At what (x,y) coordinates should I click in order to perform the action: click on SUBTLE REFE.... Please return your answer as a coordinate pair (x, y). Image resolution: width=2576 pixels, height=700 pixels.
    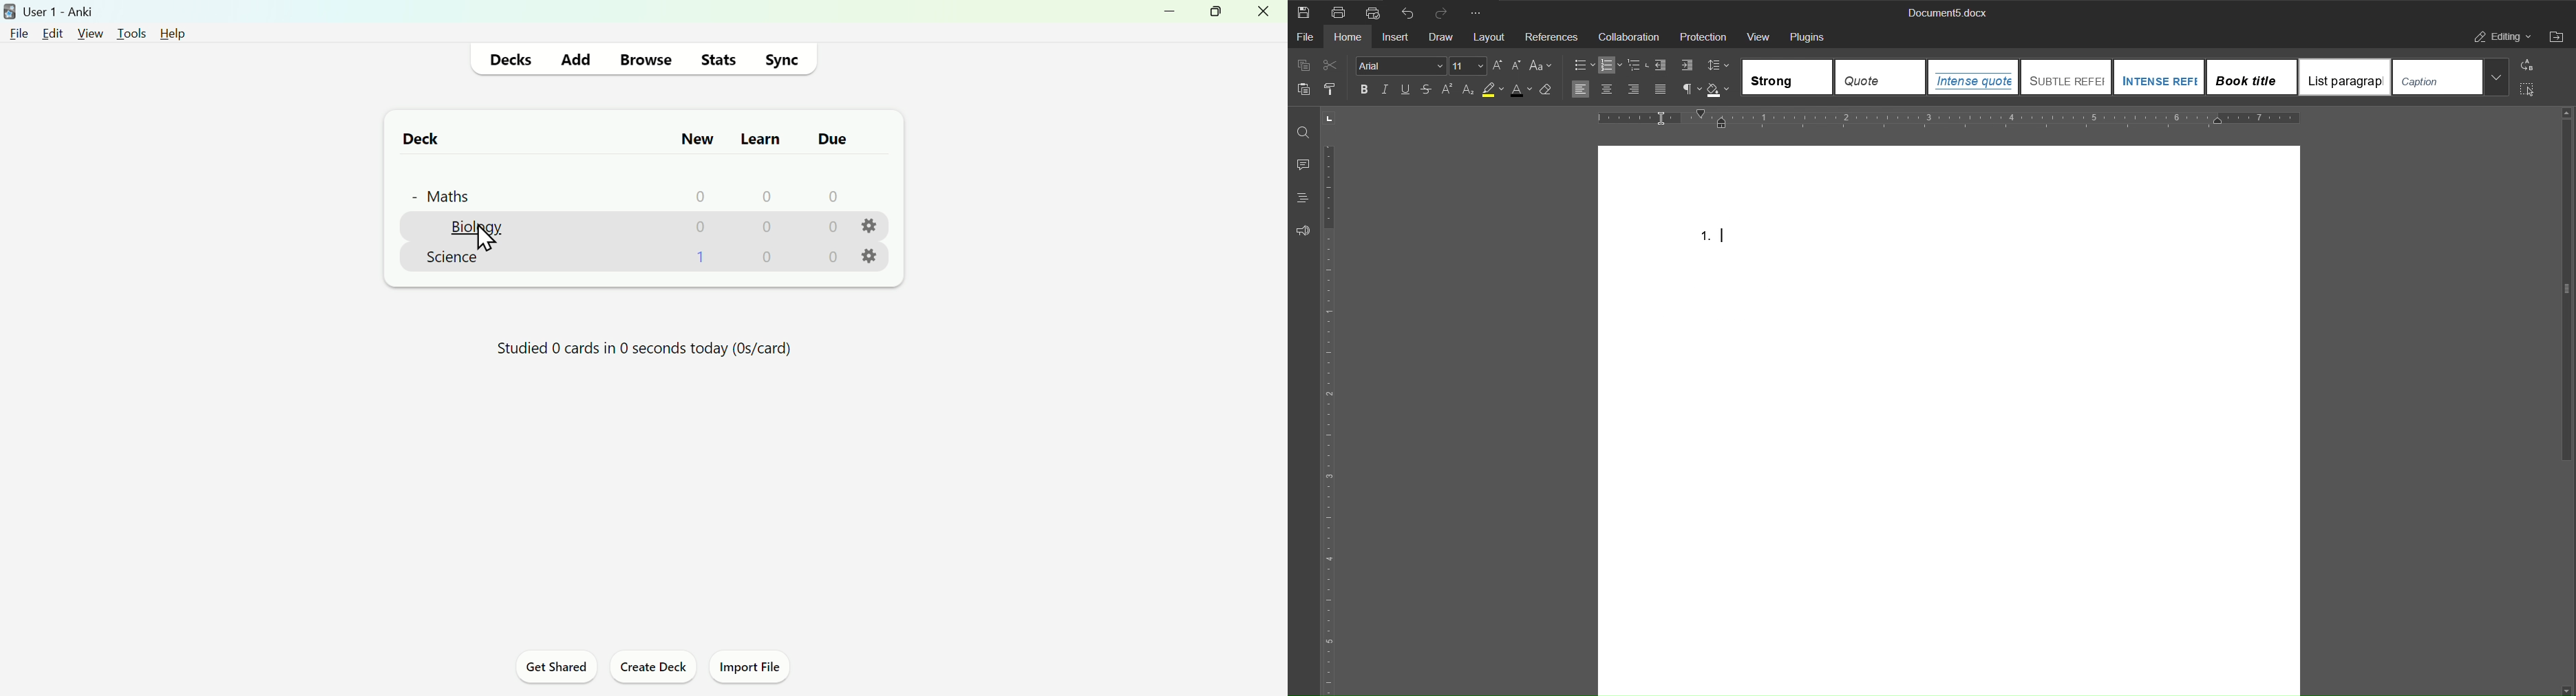
    Looking at the image, I should click on (2068, 78).